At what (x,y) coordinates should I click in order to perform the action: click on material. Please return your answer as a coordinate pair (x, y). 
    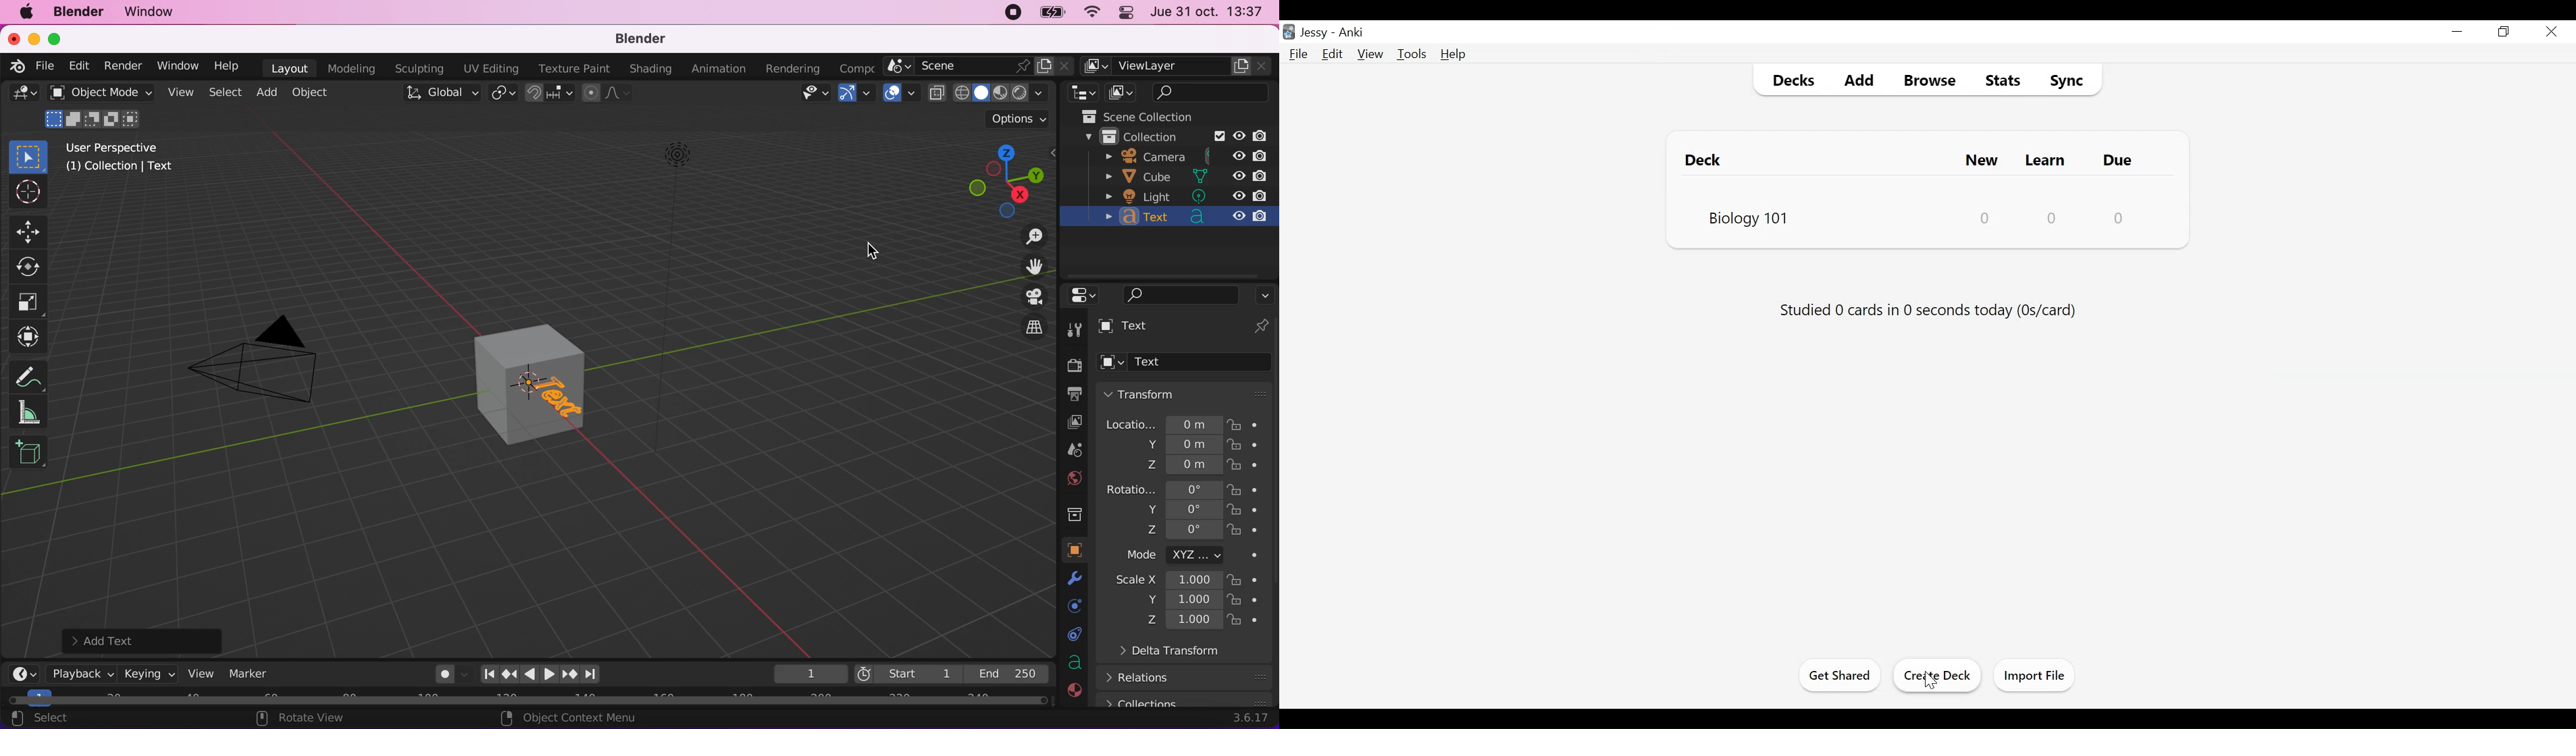
    Looking at the image, I should click on (1075, 690).